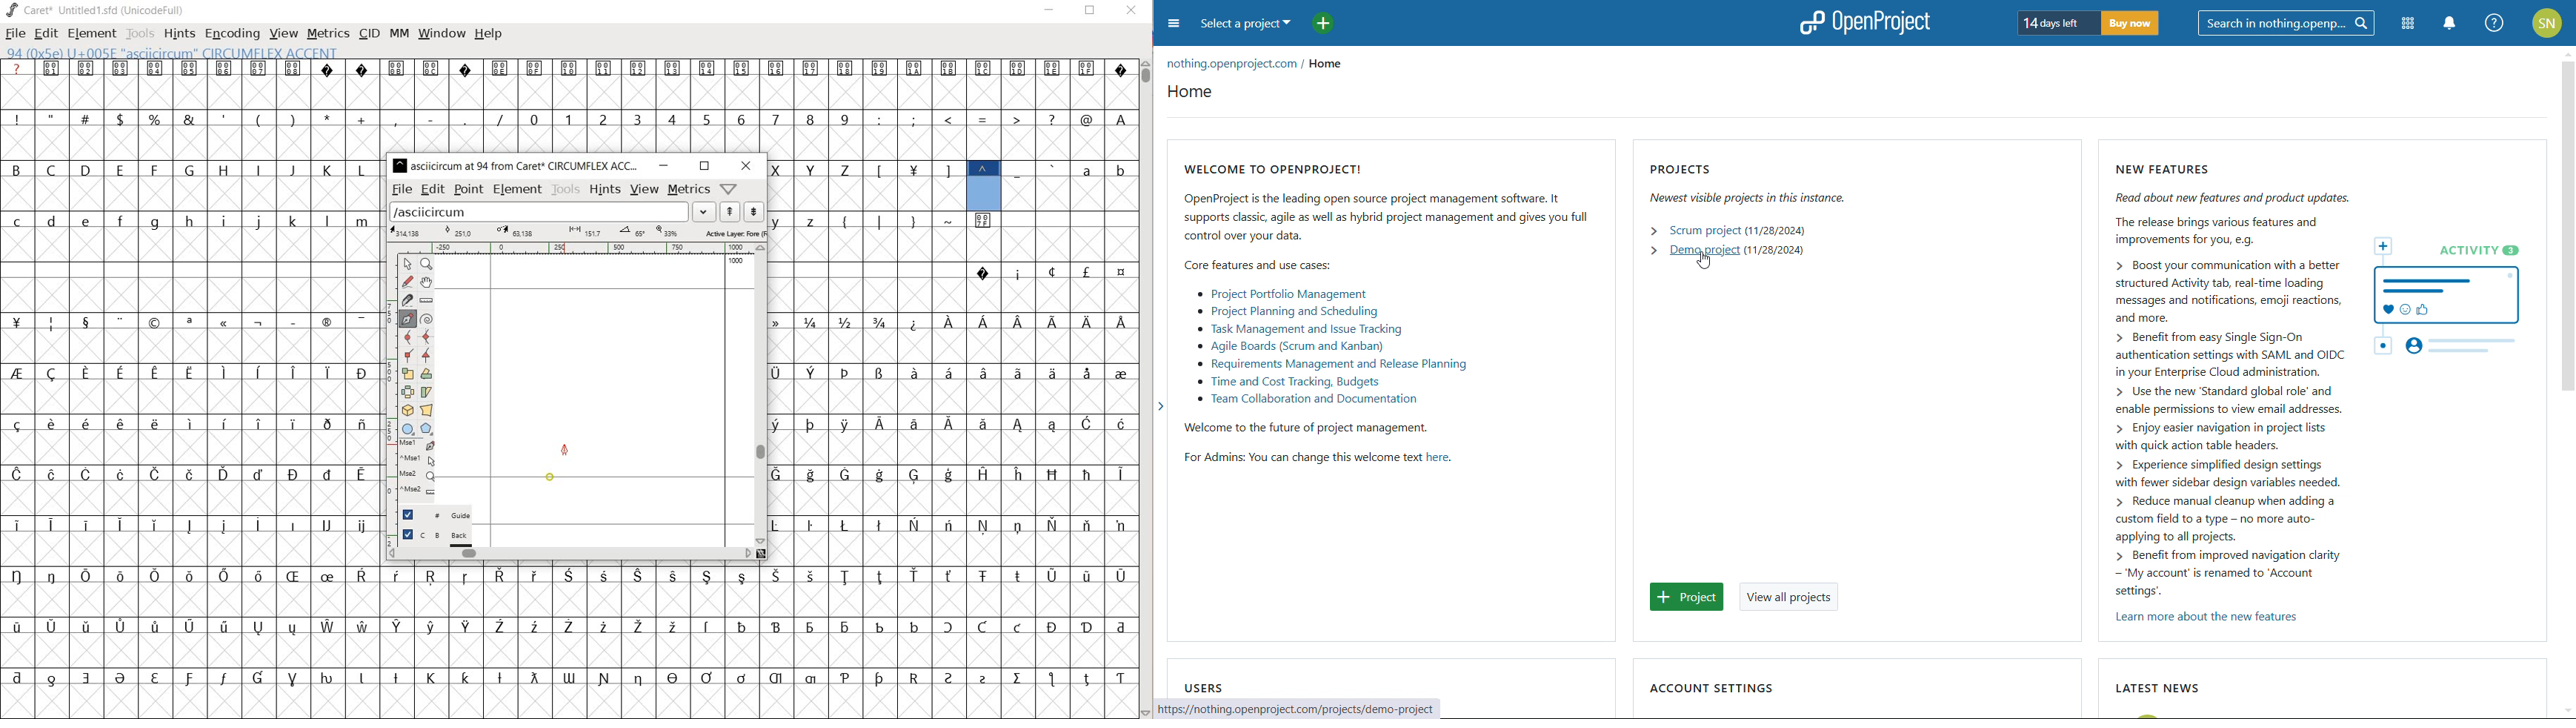  What do you see at coordinates (1727, 231) in the screenshot?
I see `> Scrum project (11/28/2024)` at bounding box center [1727, 231].